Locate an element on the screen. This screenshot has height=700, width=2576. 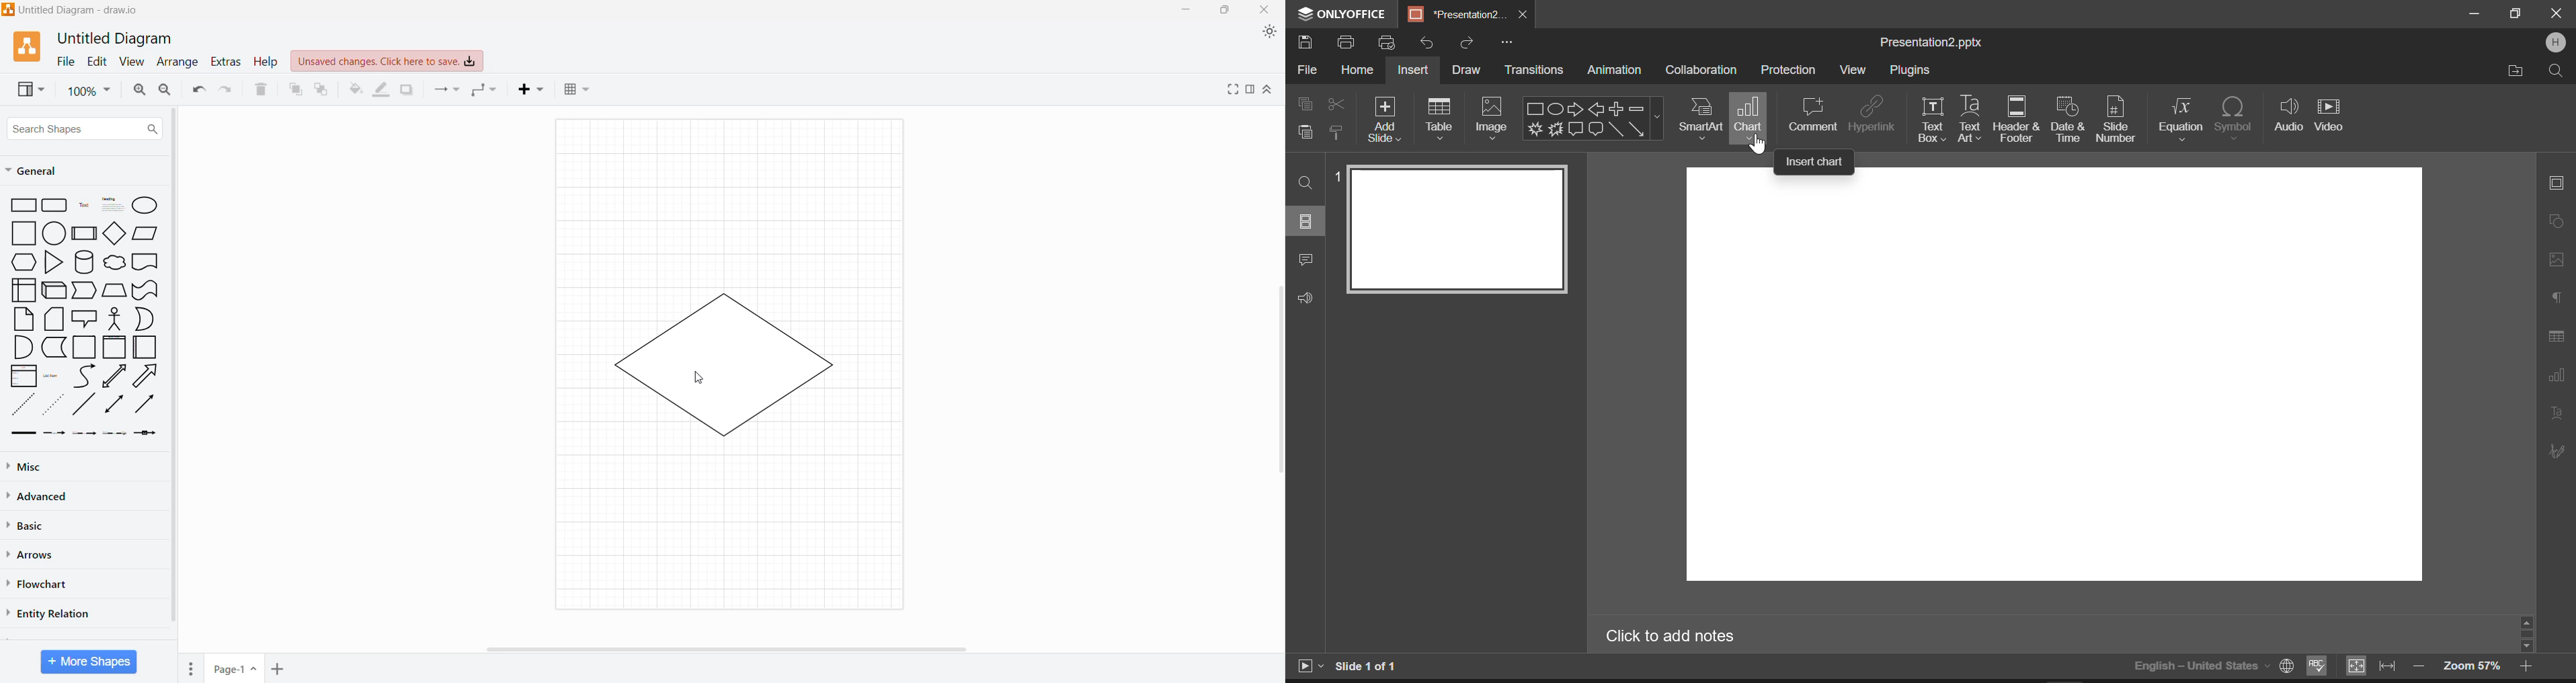
View is located at coordinates (1853, 69).